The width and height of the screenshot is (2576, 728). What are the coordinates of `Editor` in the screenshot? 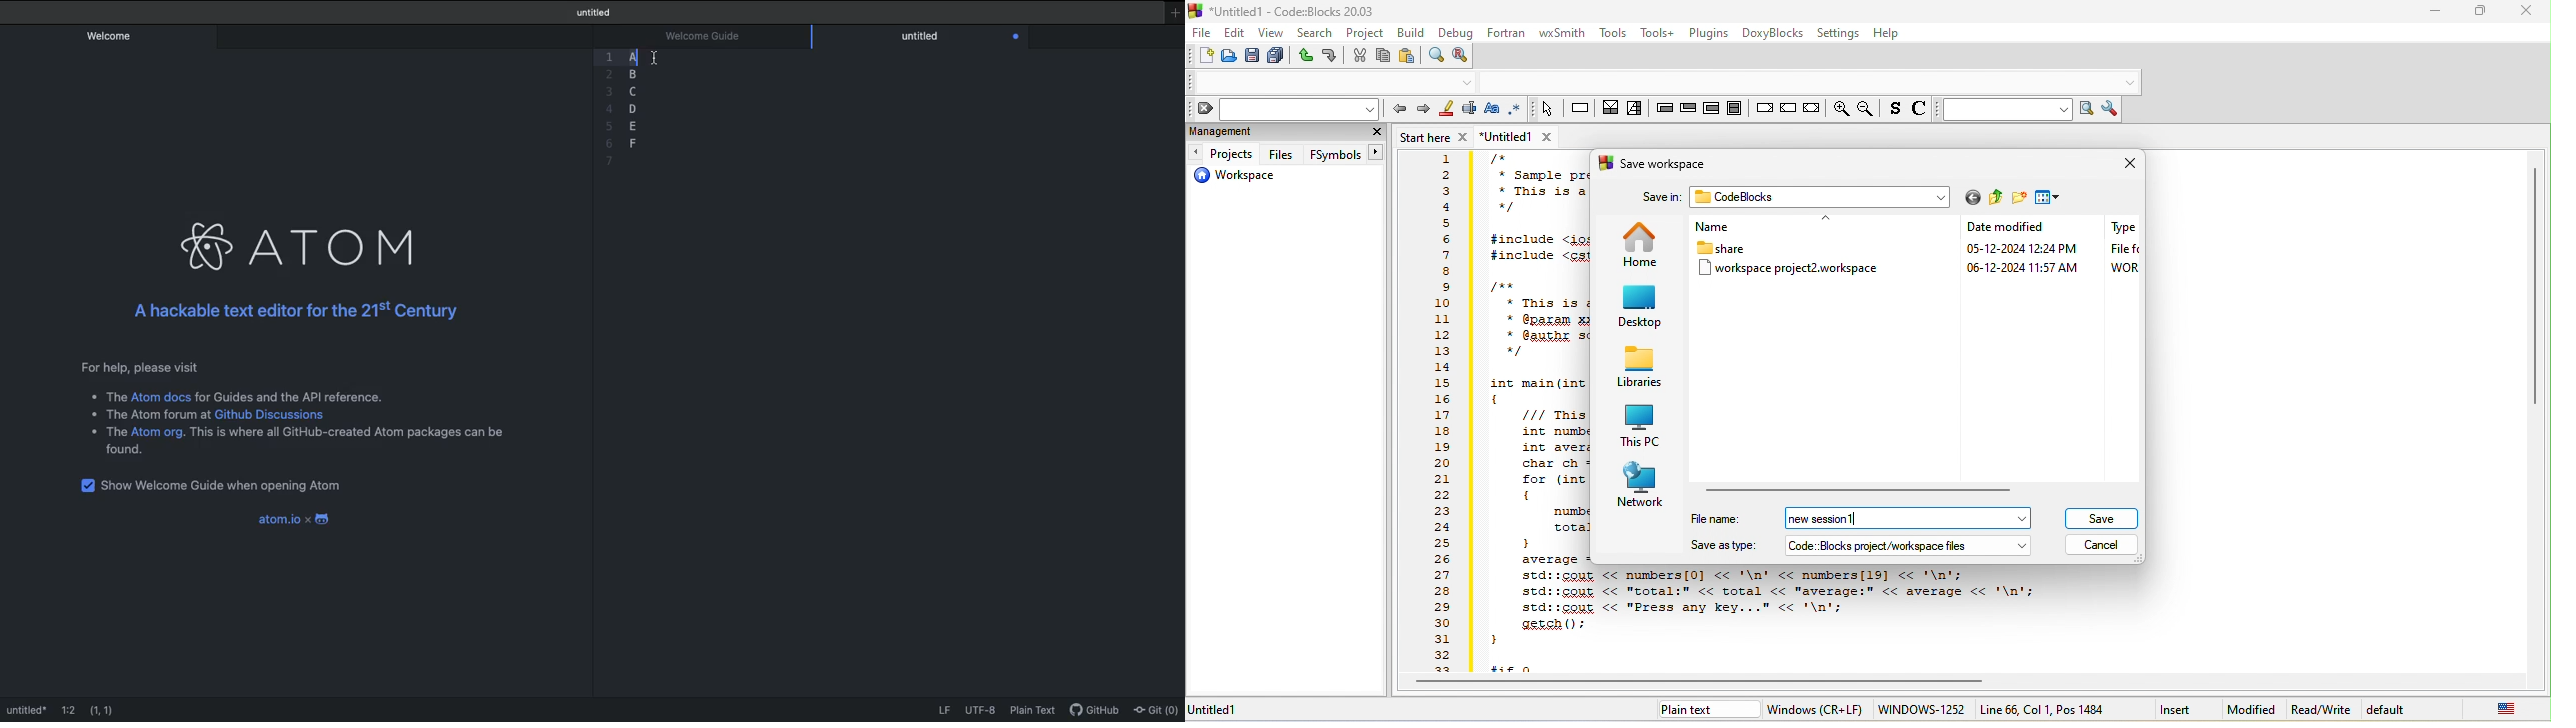 It's located at (922, 35).